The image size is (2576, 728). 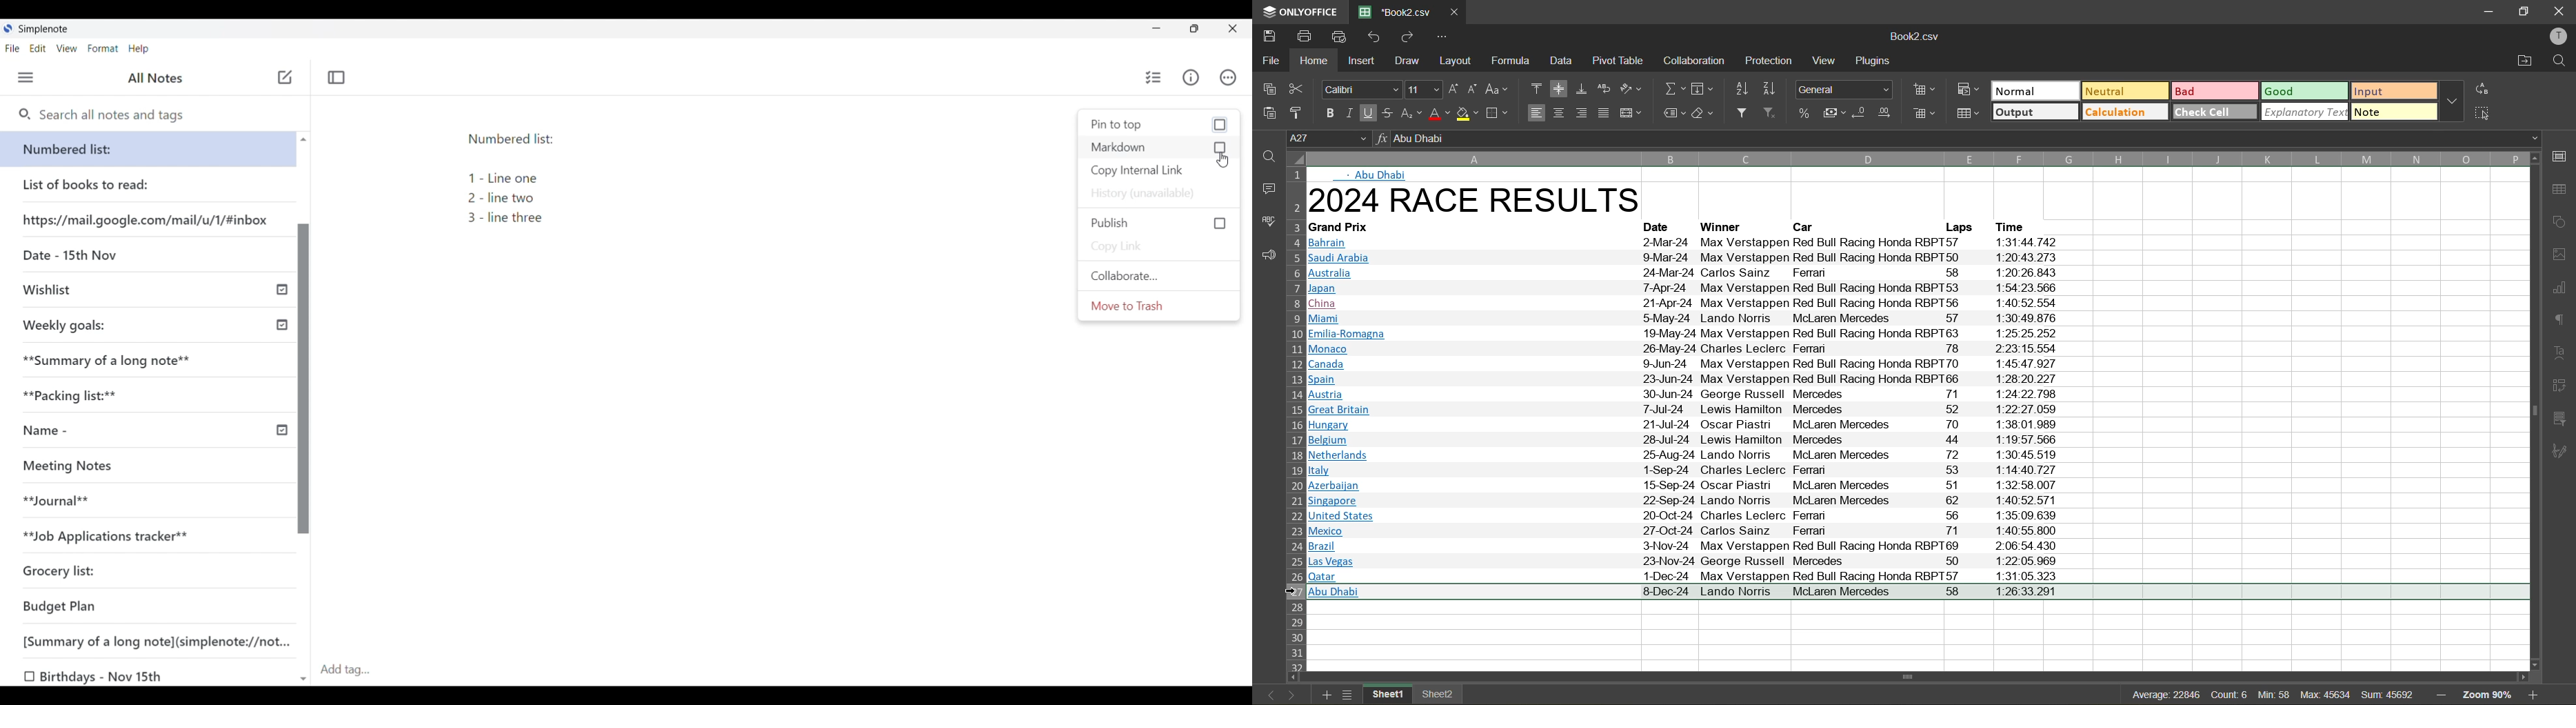 What do you see at coordinates (2560, 353) in the screenshot?
I see `text` at bounding box center [2560, 353].